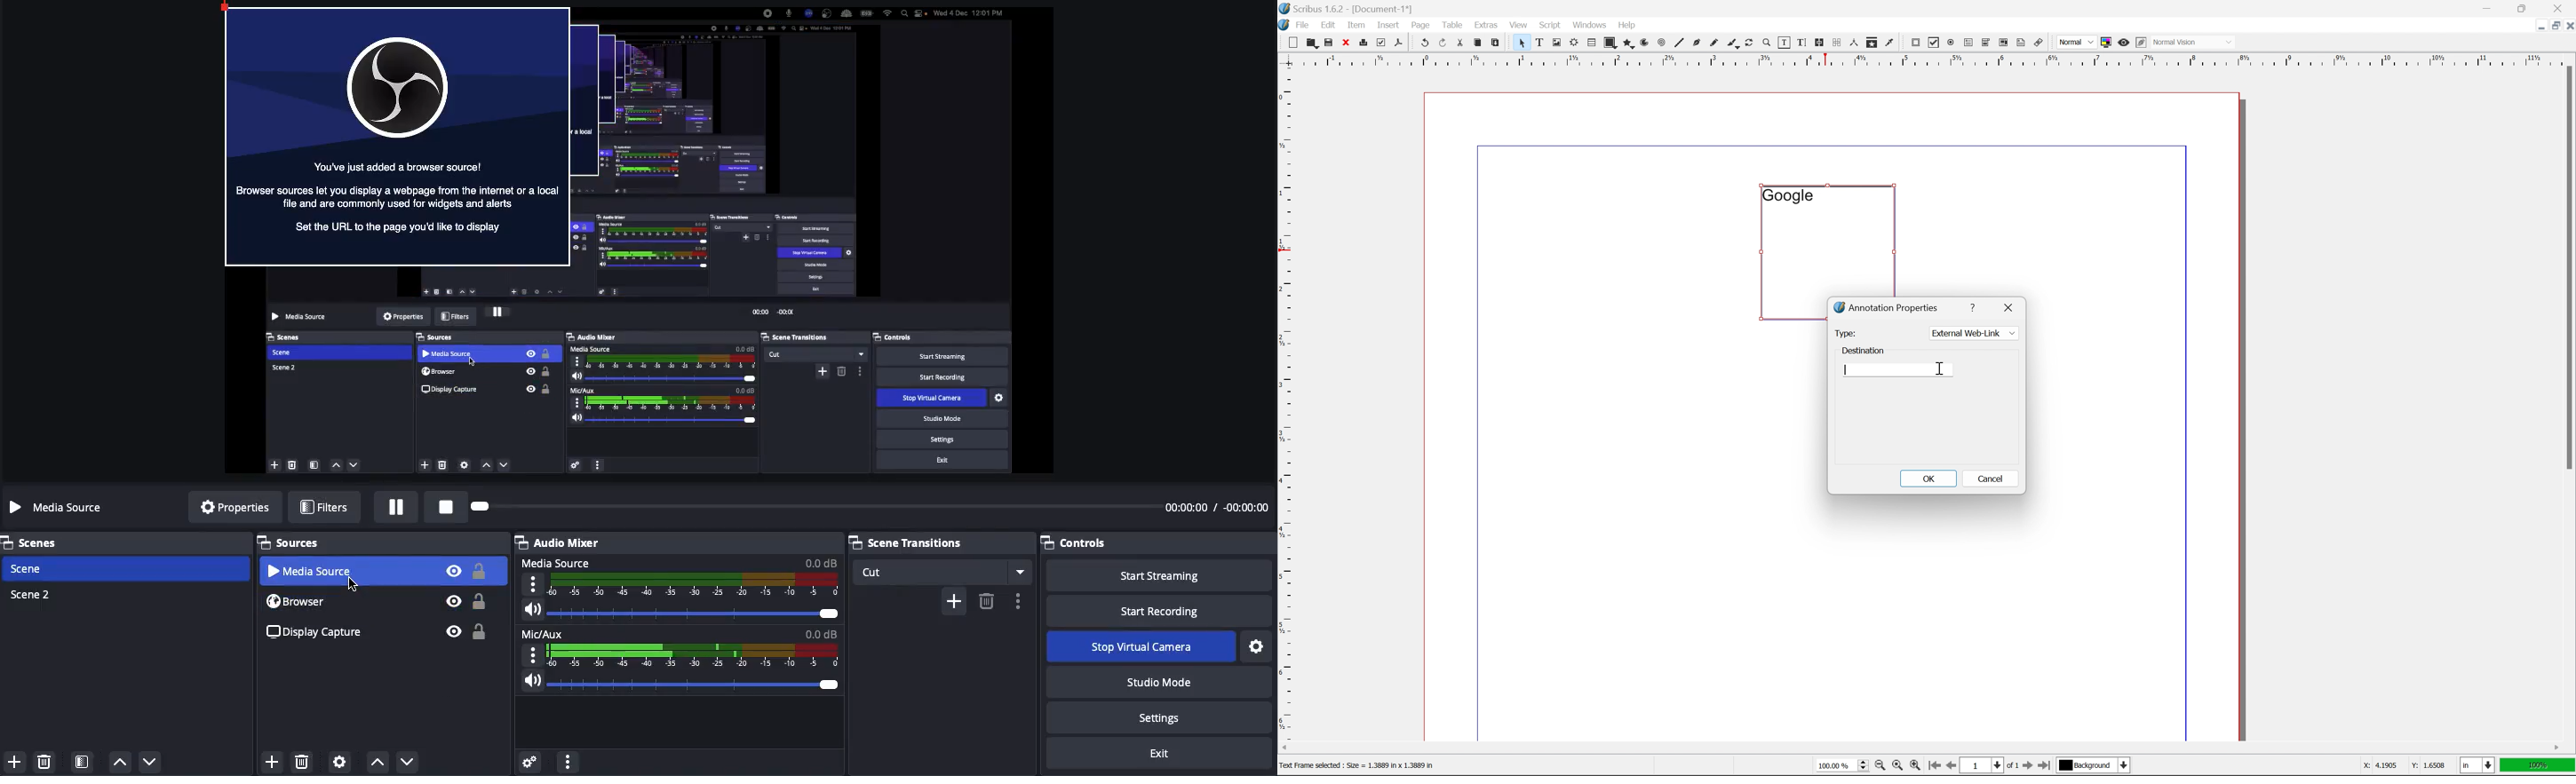 Image resolution: width=2576 pixels, height=784 pixels. Describe the element at coordinates (317, 631) in the screenshot. I see `Display capture` at that location.